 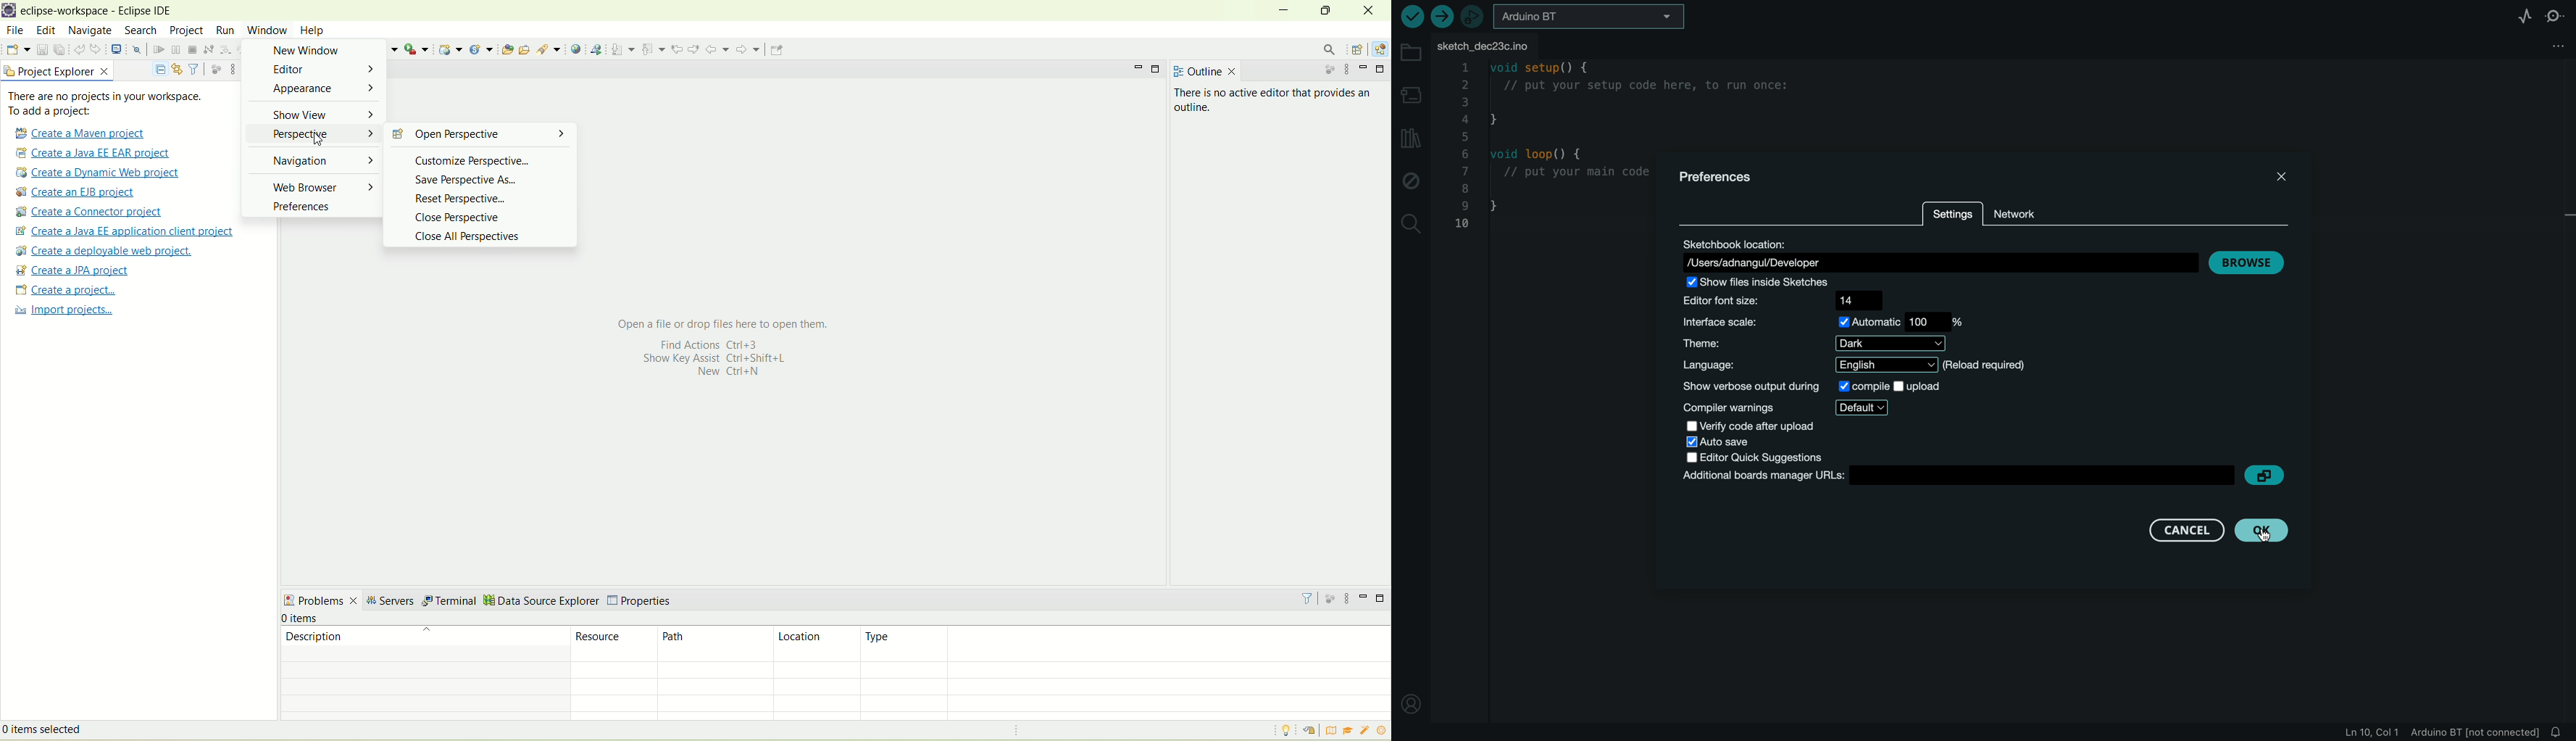 I want to click on perspective, so click(x=316, y=134).